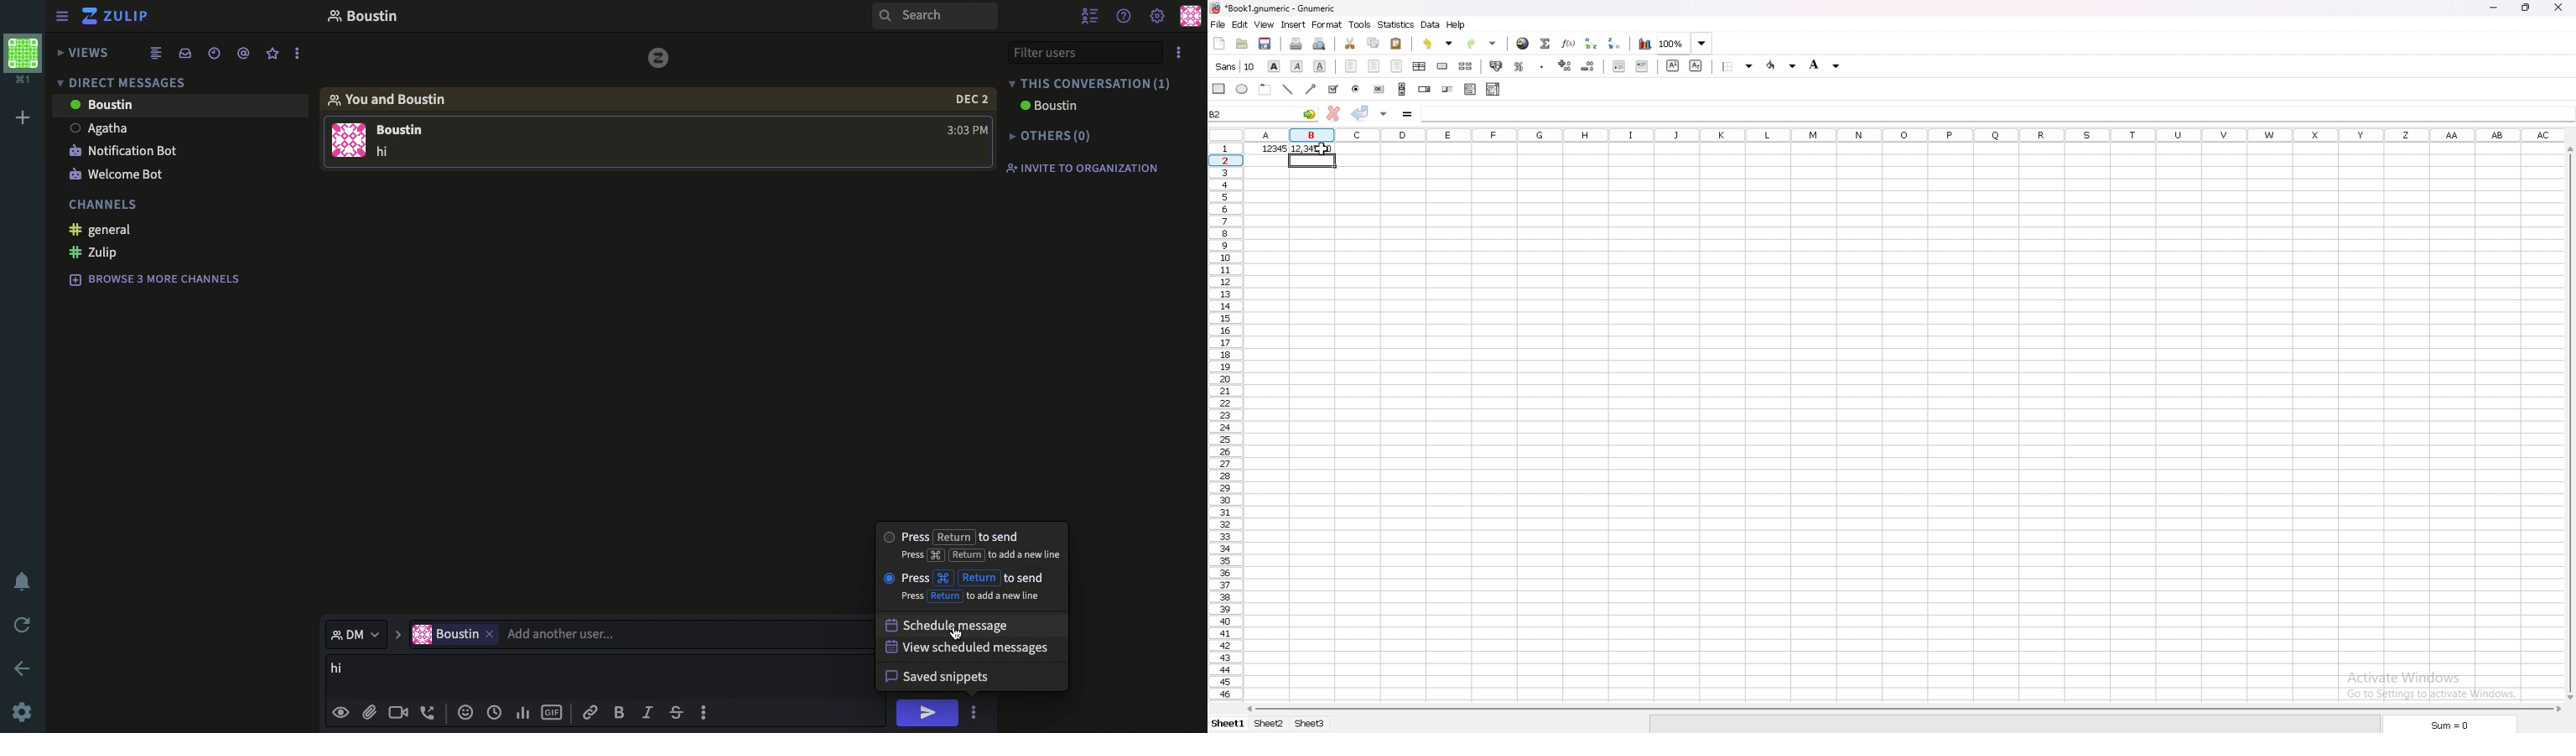  I want to click on invite to organization, so click(1089, 167).